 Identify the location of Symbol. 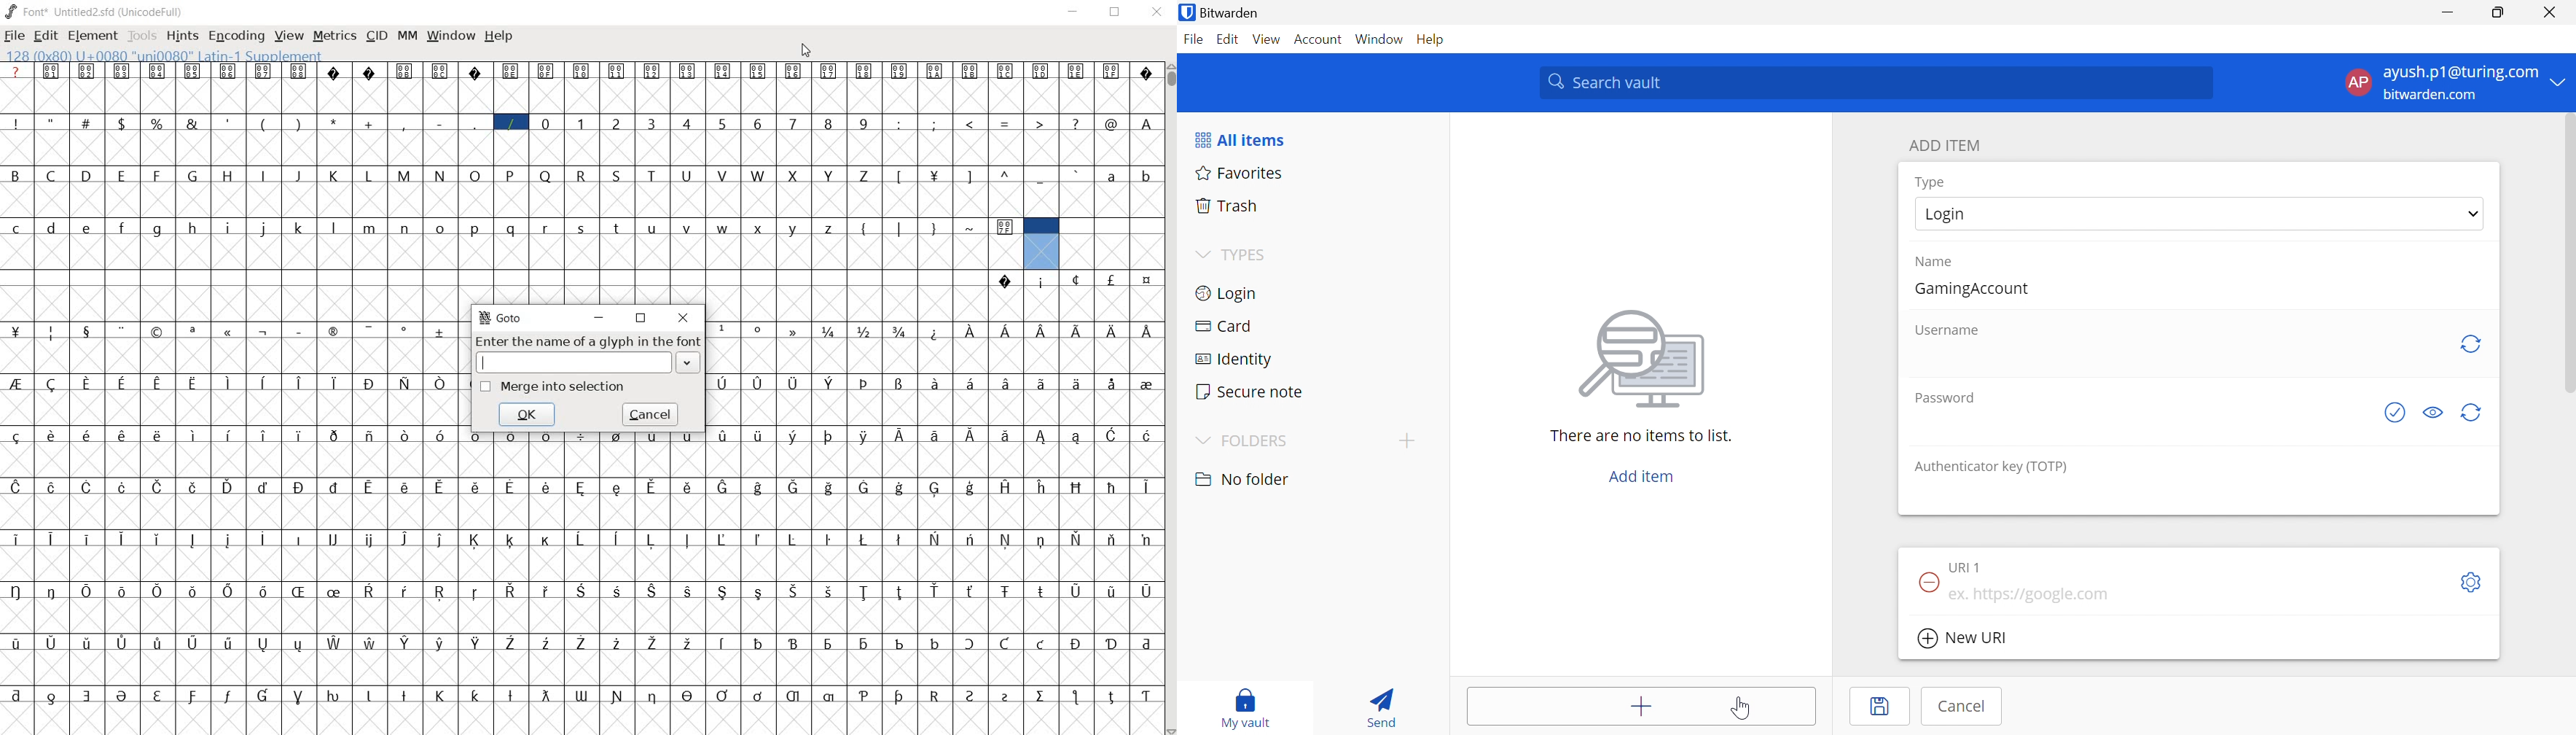
(970, 643).